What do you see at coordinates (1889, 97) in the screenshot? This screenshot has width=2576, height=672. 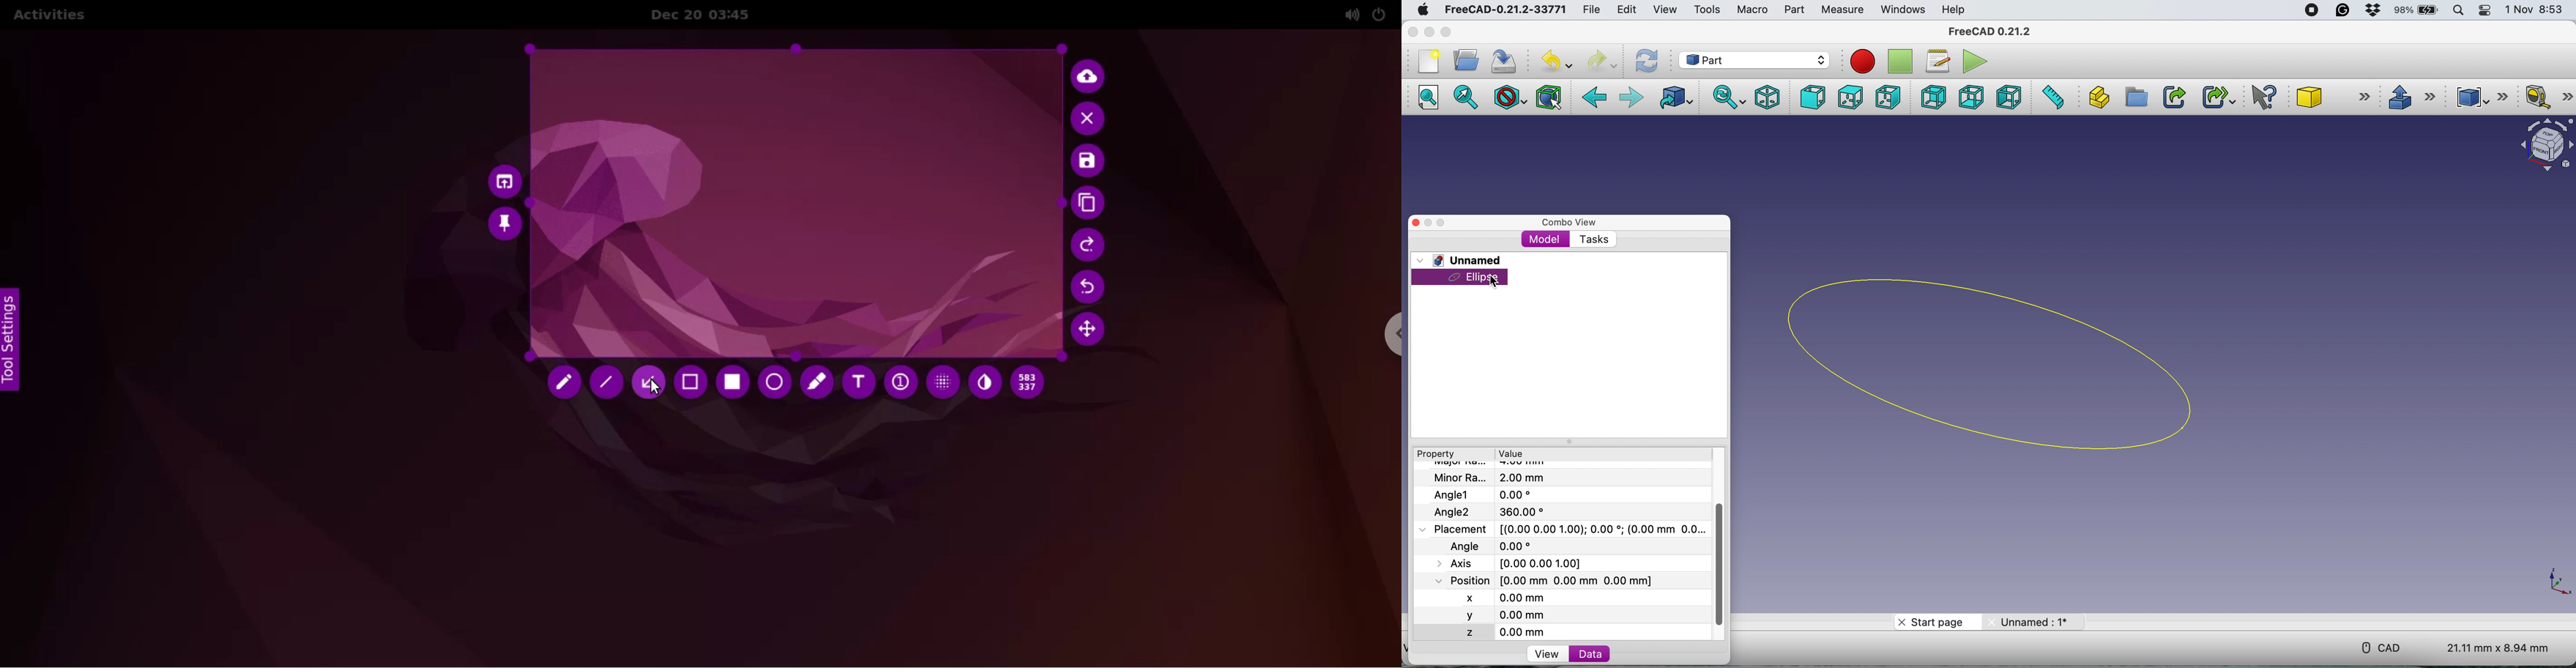 I see `right` at bounding box center [1889, 97].